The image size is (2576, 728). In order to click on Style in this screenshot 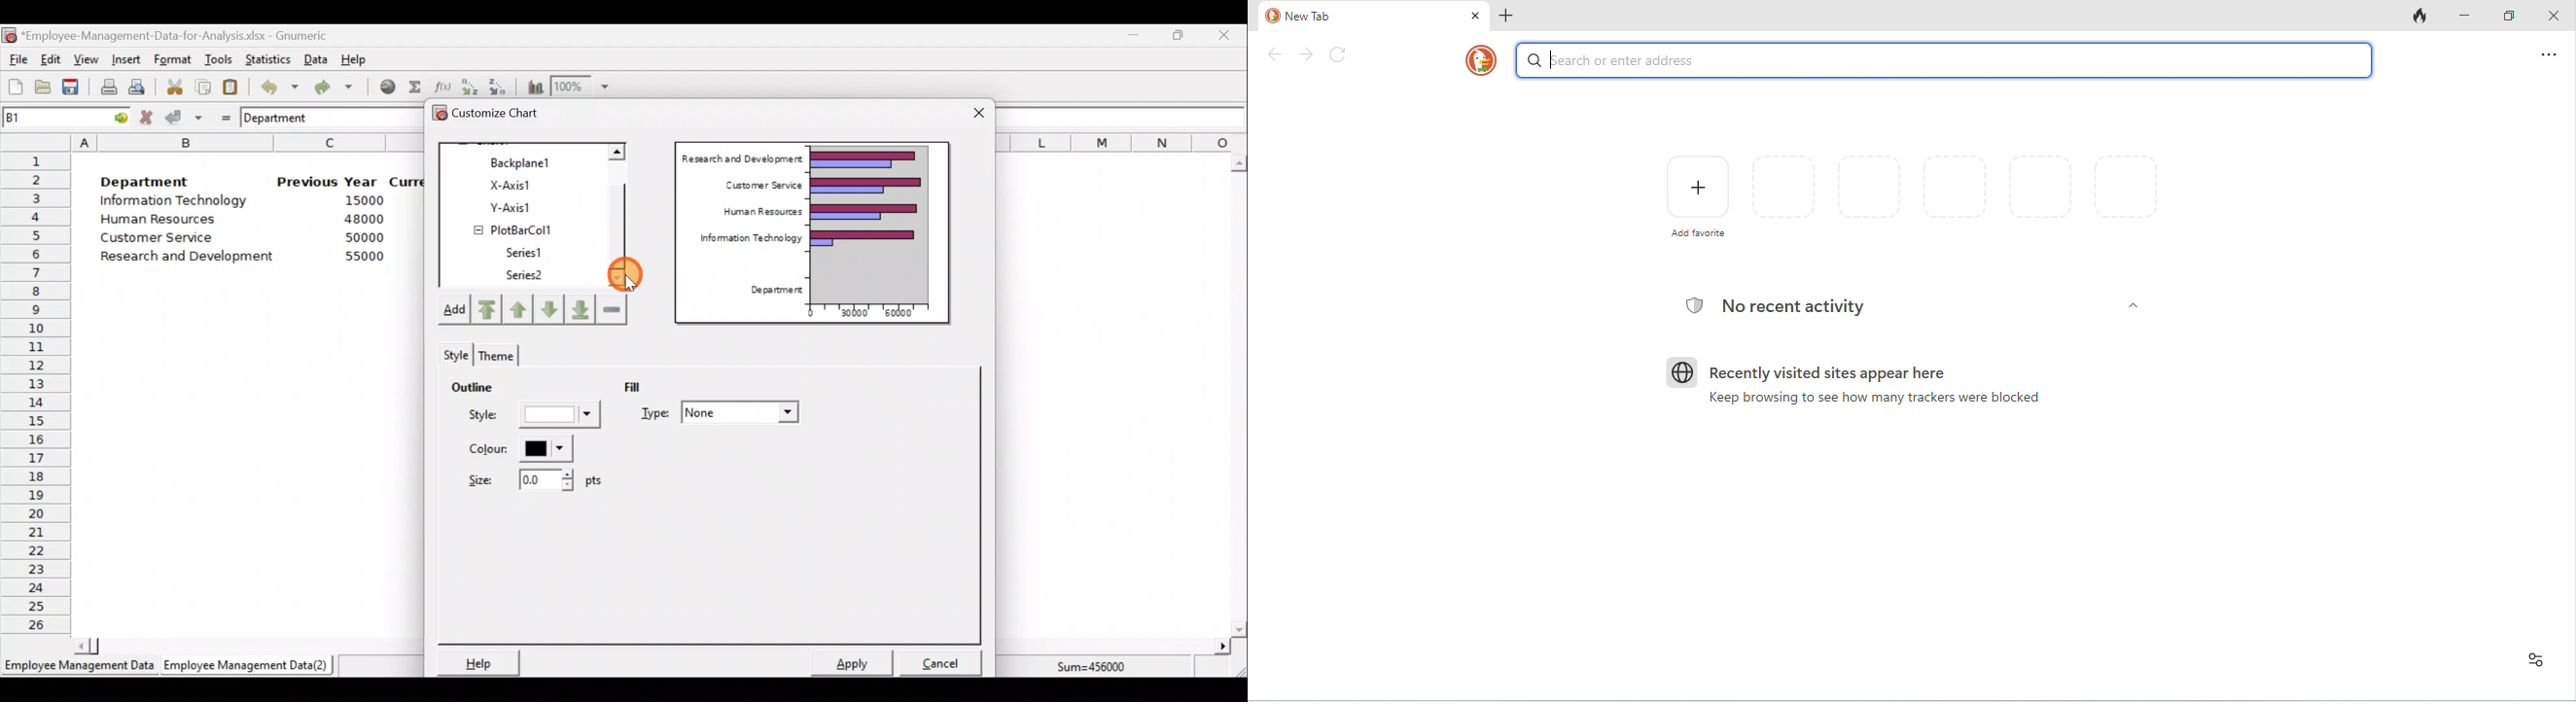, I will do `click(537, 418)`.